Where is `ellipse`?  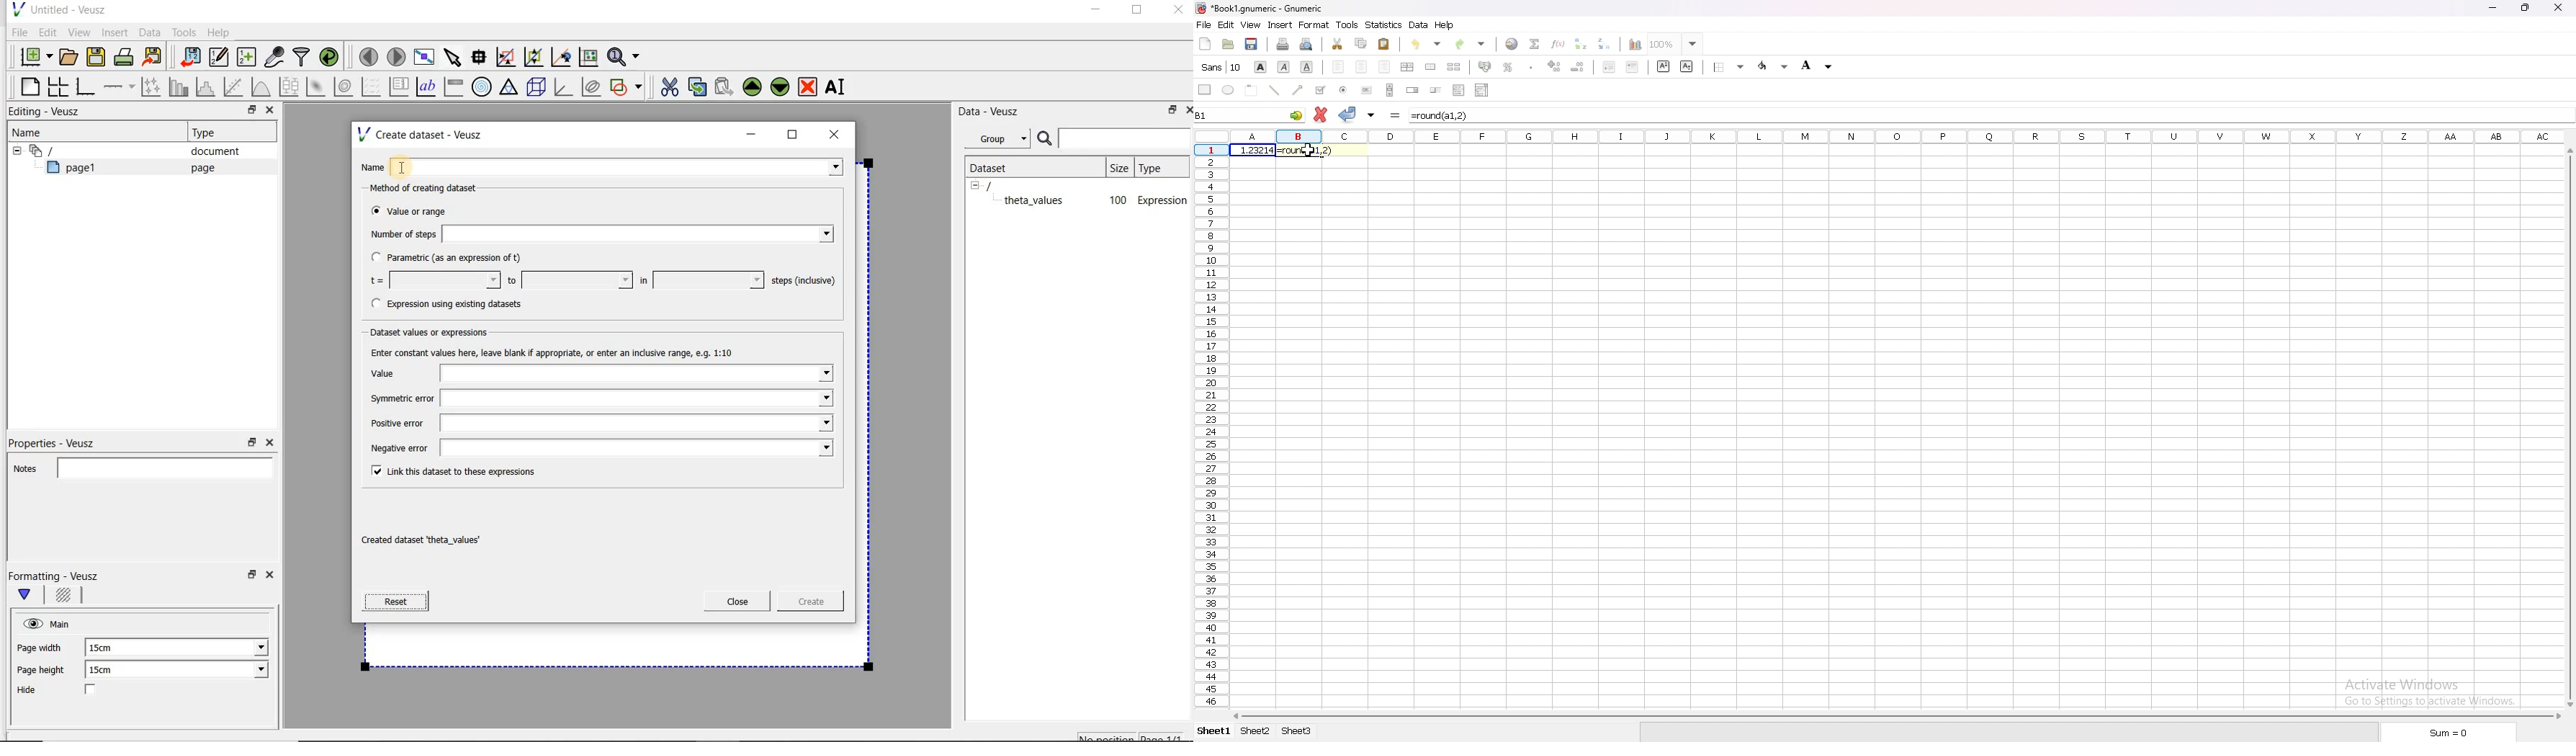
ellipse is located at coordinates (1228, 90).